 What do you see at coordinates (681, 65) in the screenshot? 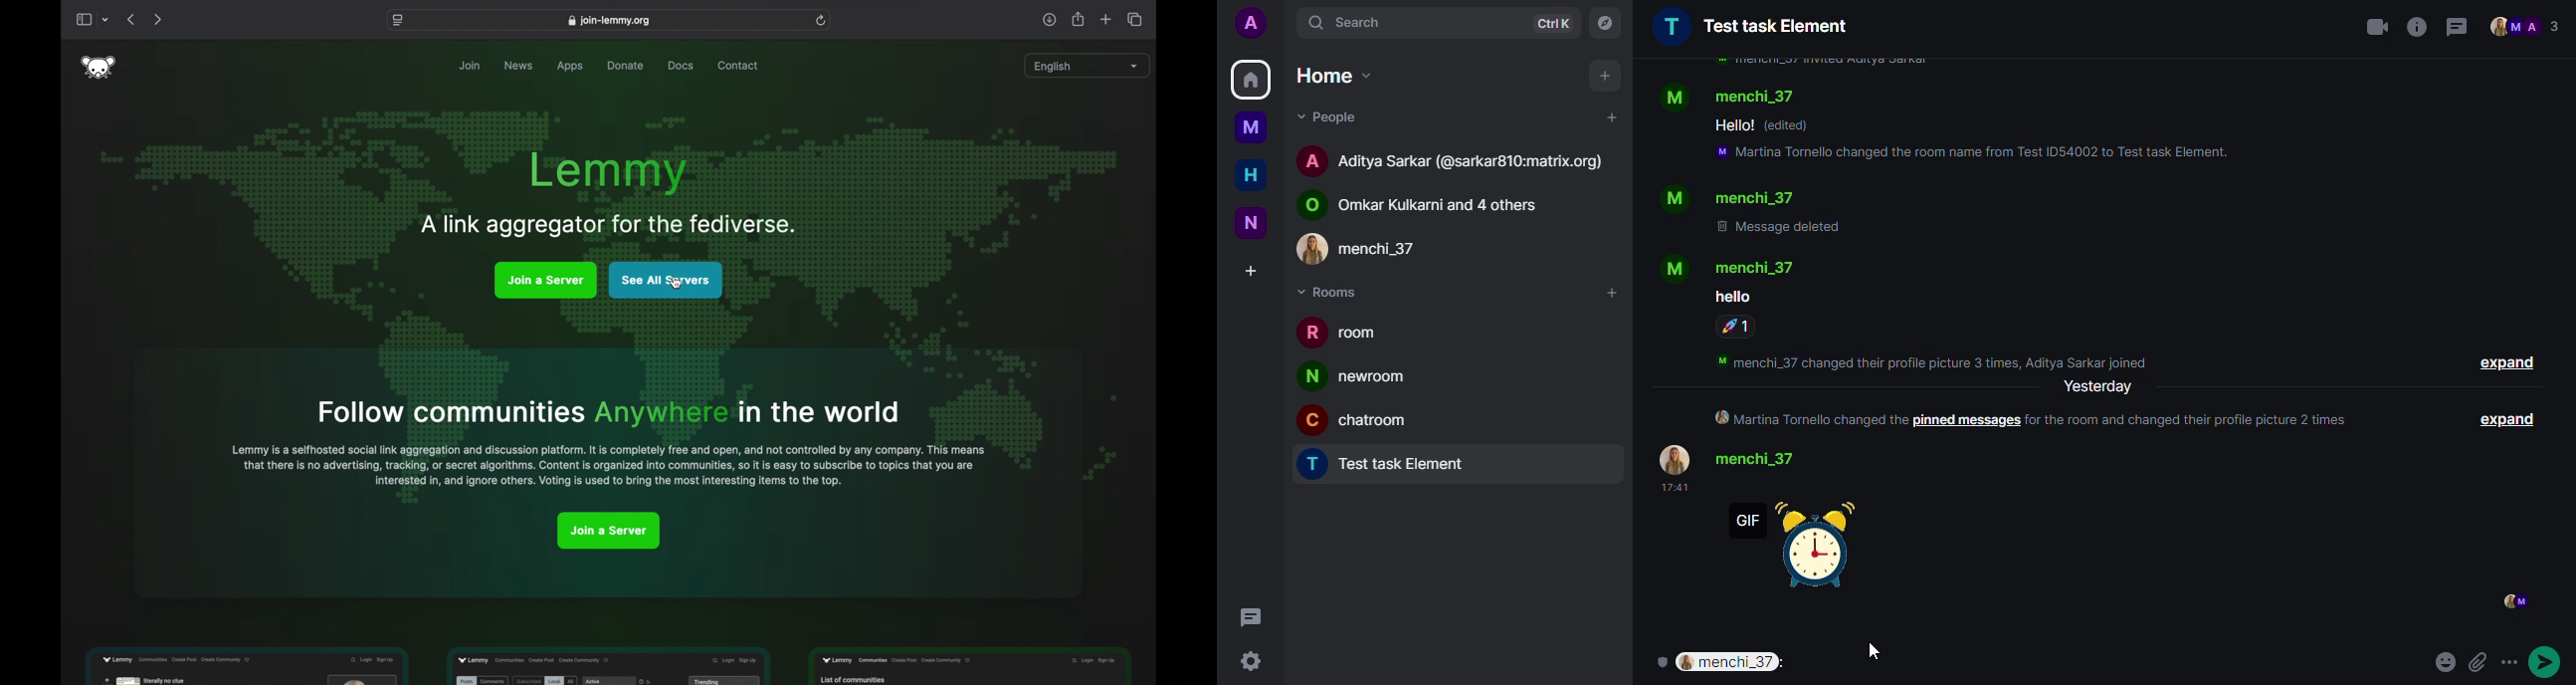
I see `docs` at bounding box center [681, 65].